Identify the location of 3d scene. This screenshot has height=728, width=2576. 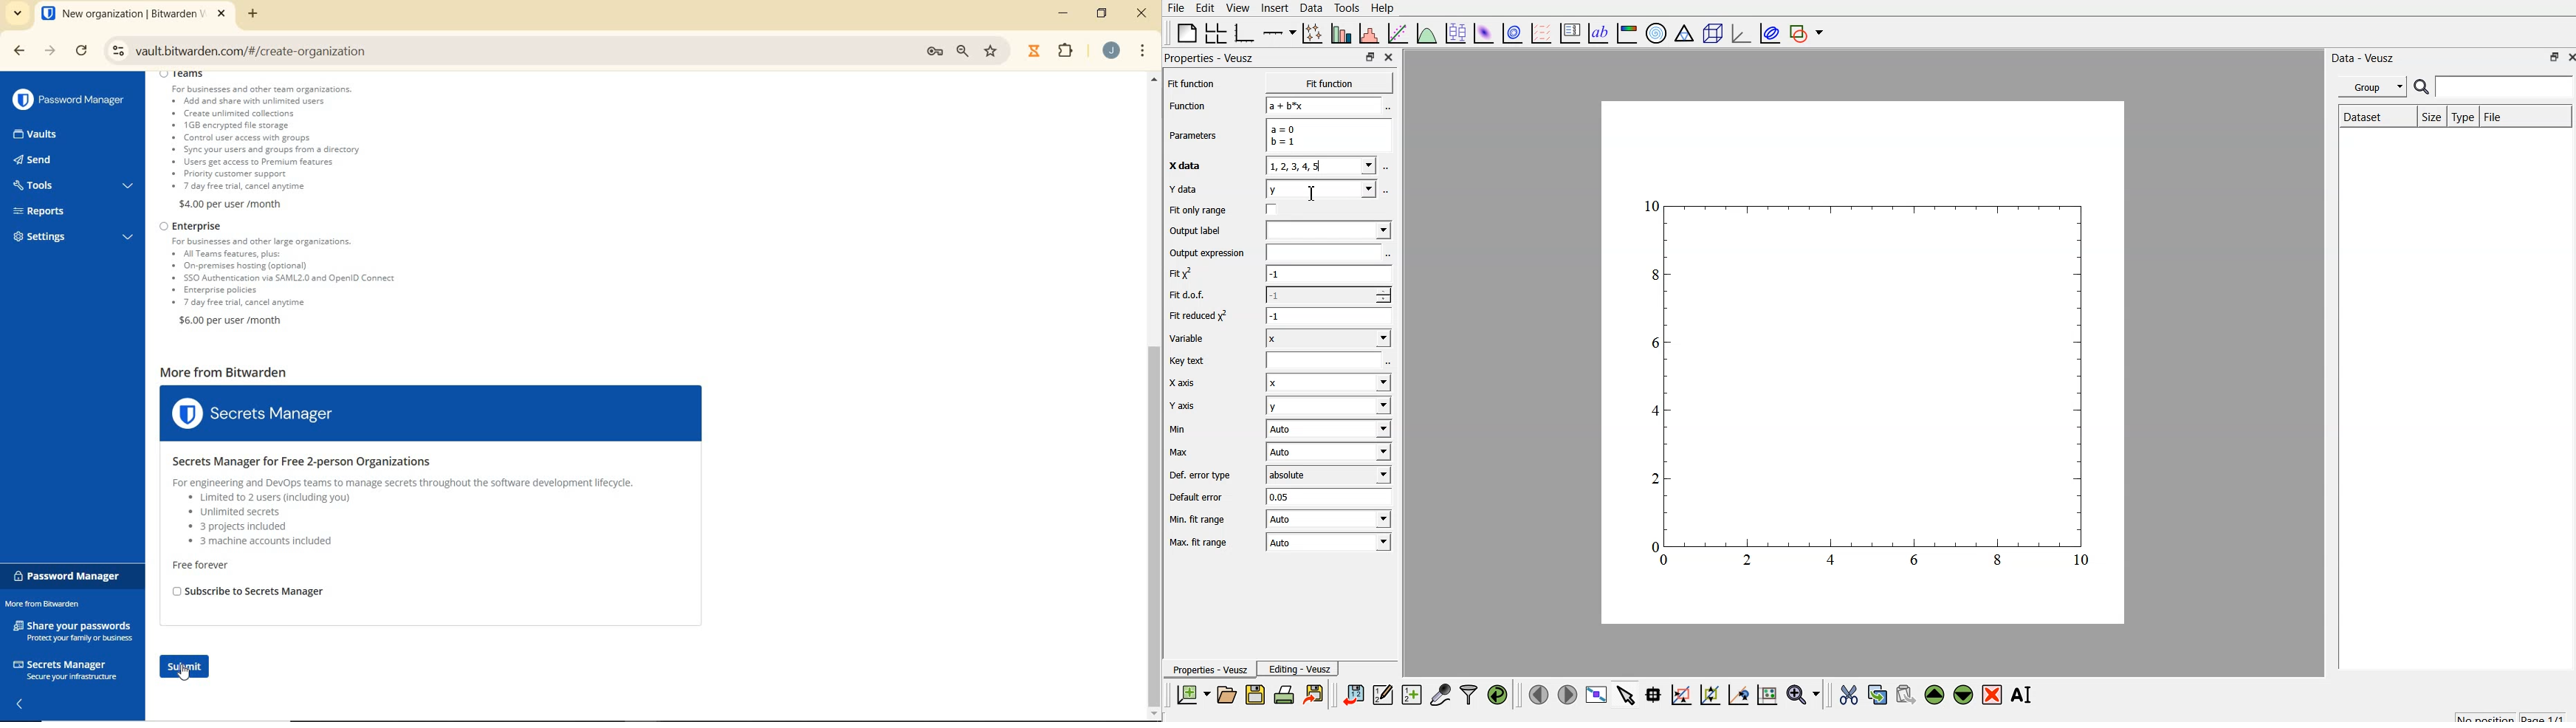
(1713, 35).